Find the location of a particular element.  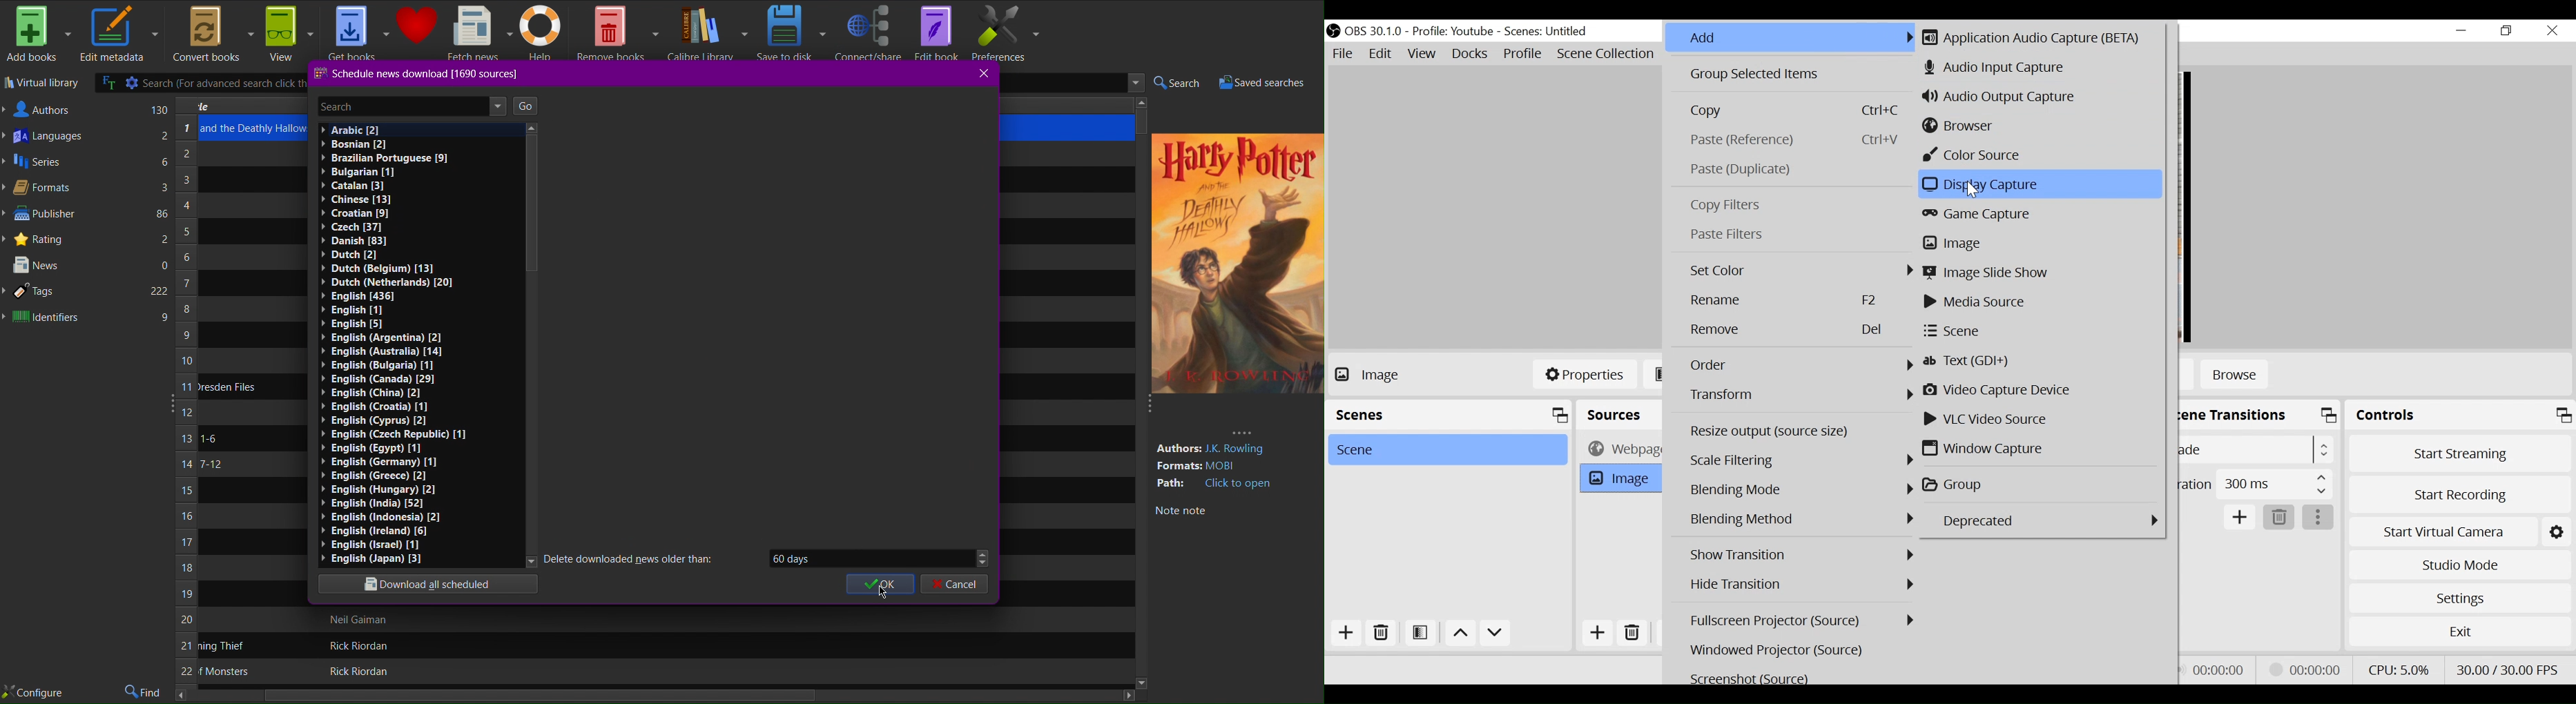

Note note is located at coordinates (1180, 511).